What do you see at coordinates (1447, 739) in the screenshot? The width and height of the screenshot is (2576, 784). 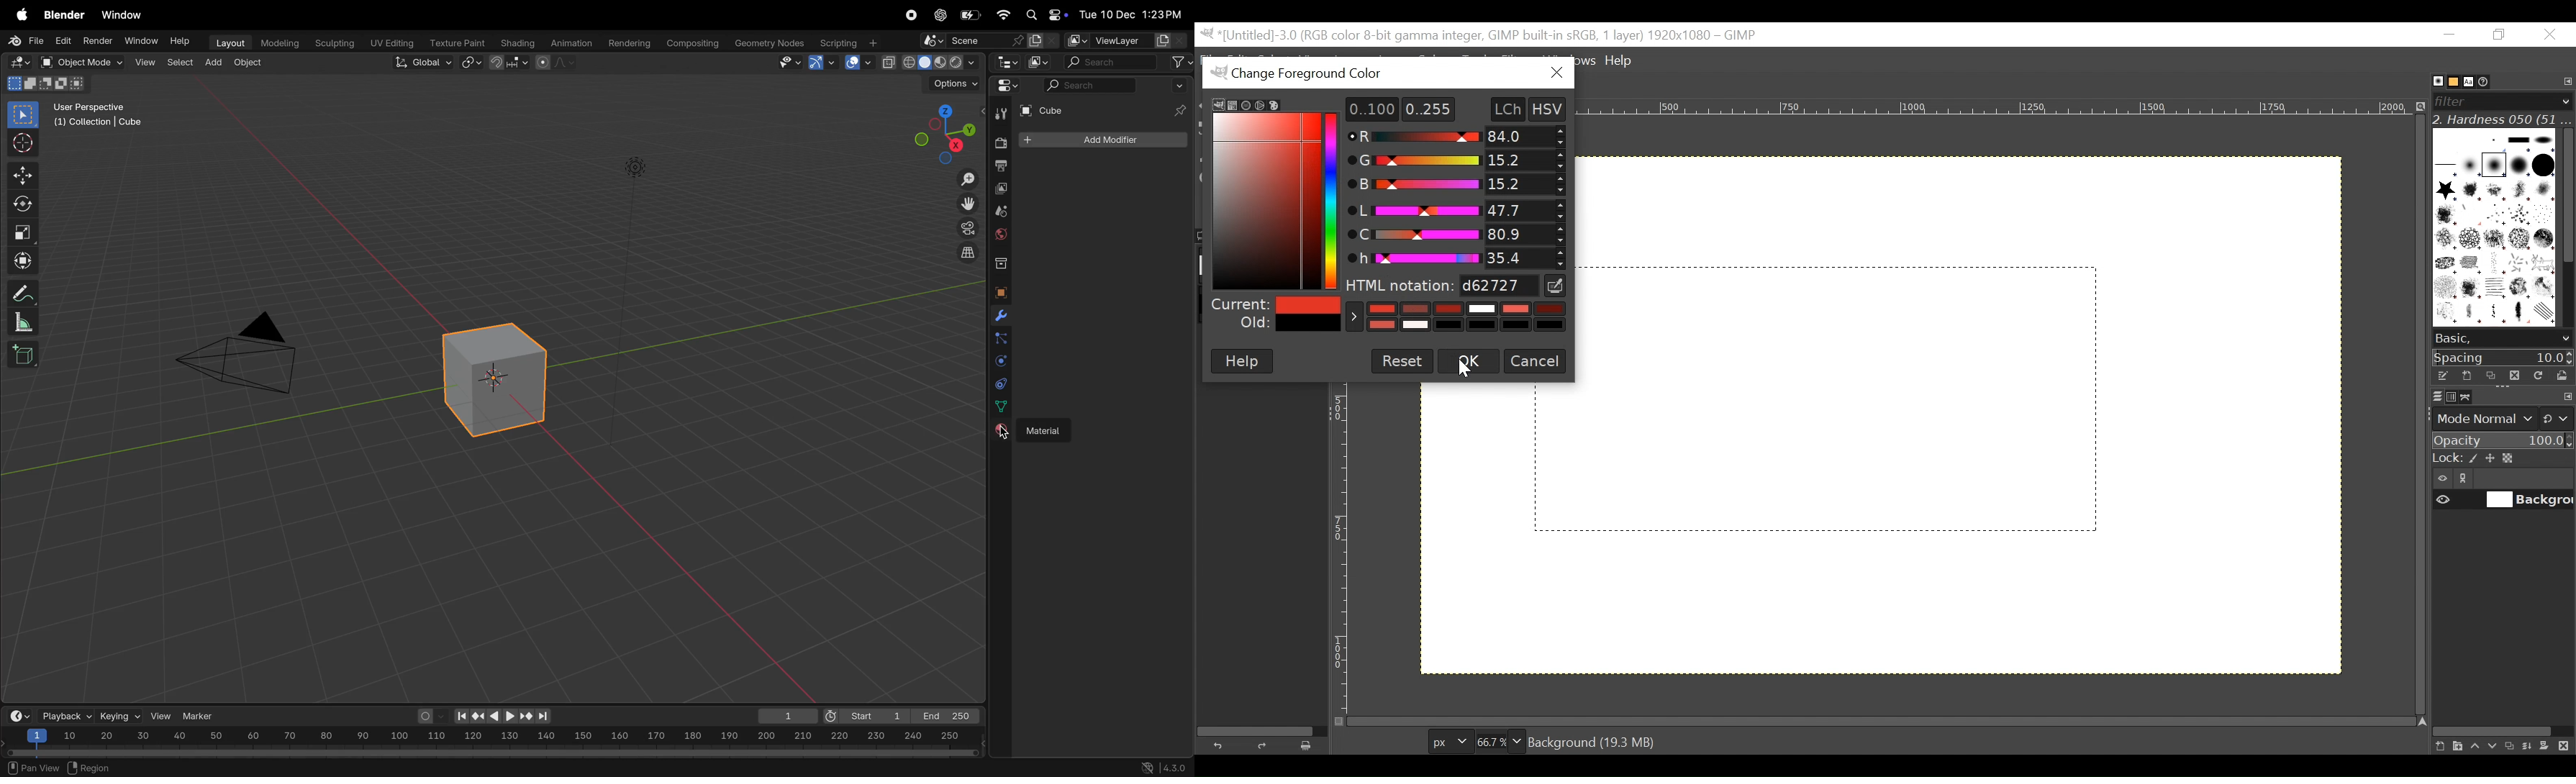 I see `Pixels` at bounding box center [1447, 739].